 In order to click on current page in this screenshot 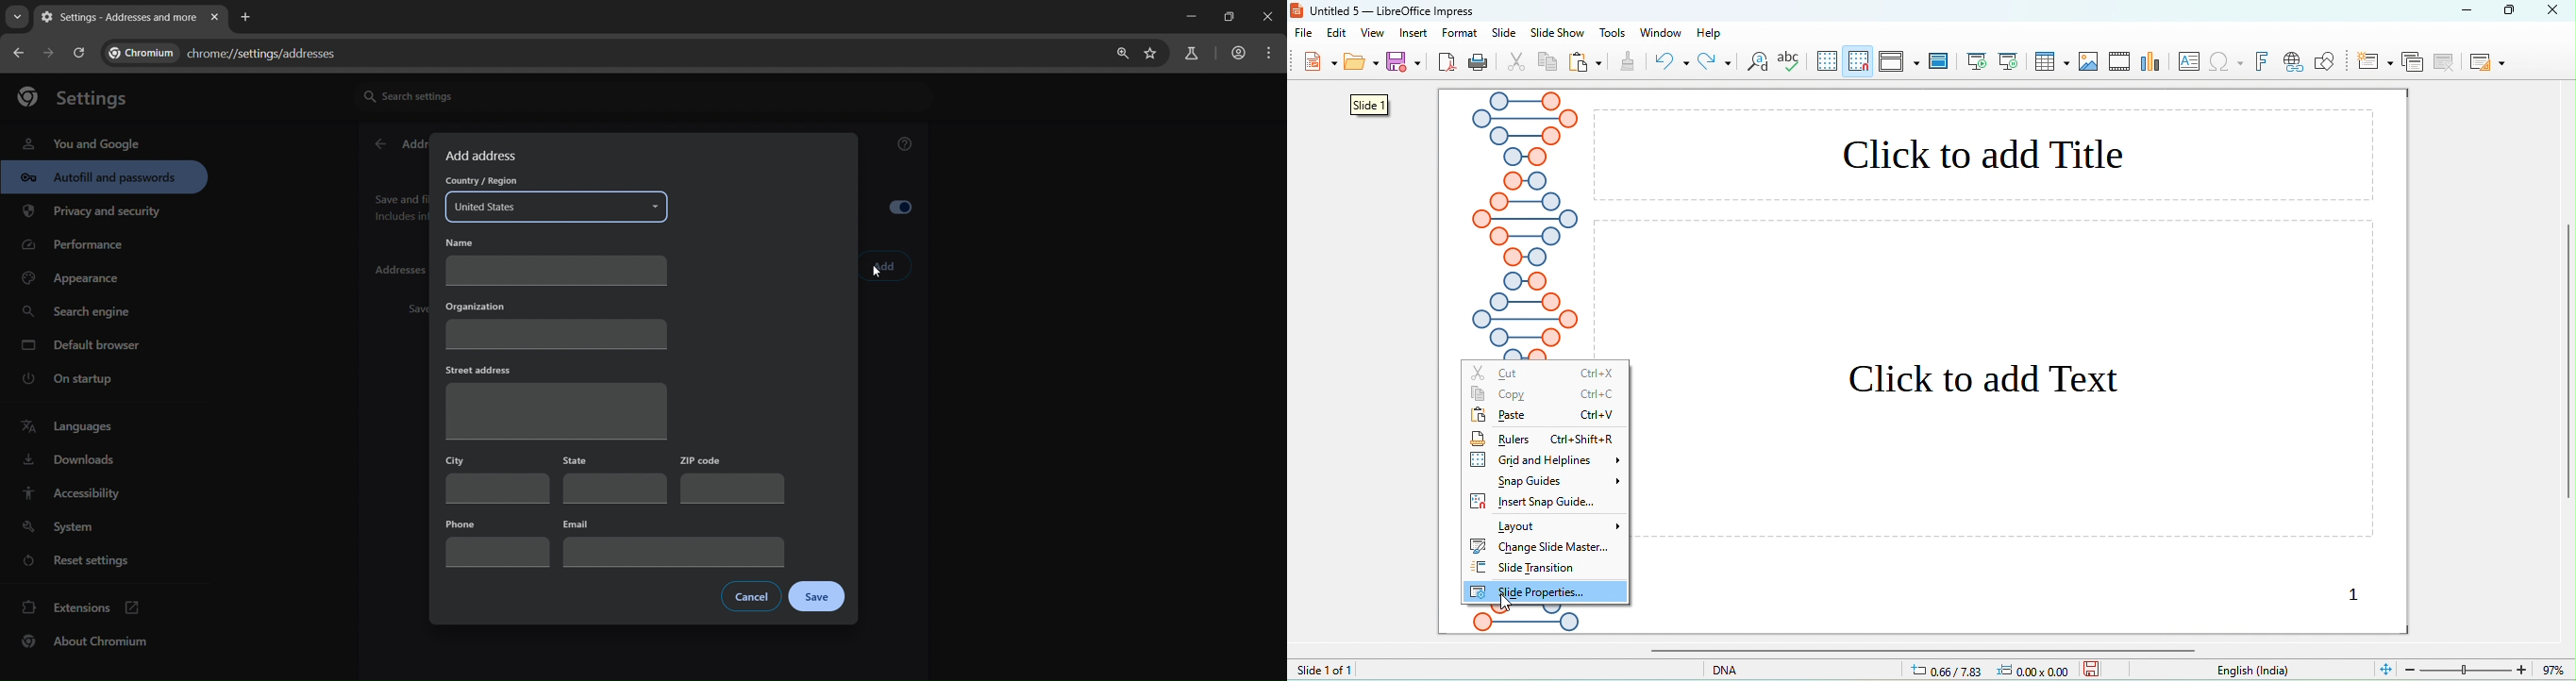, I will do `click(116, 17)`.